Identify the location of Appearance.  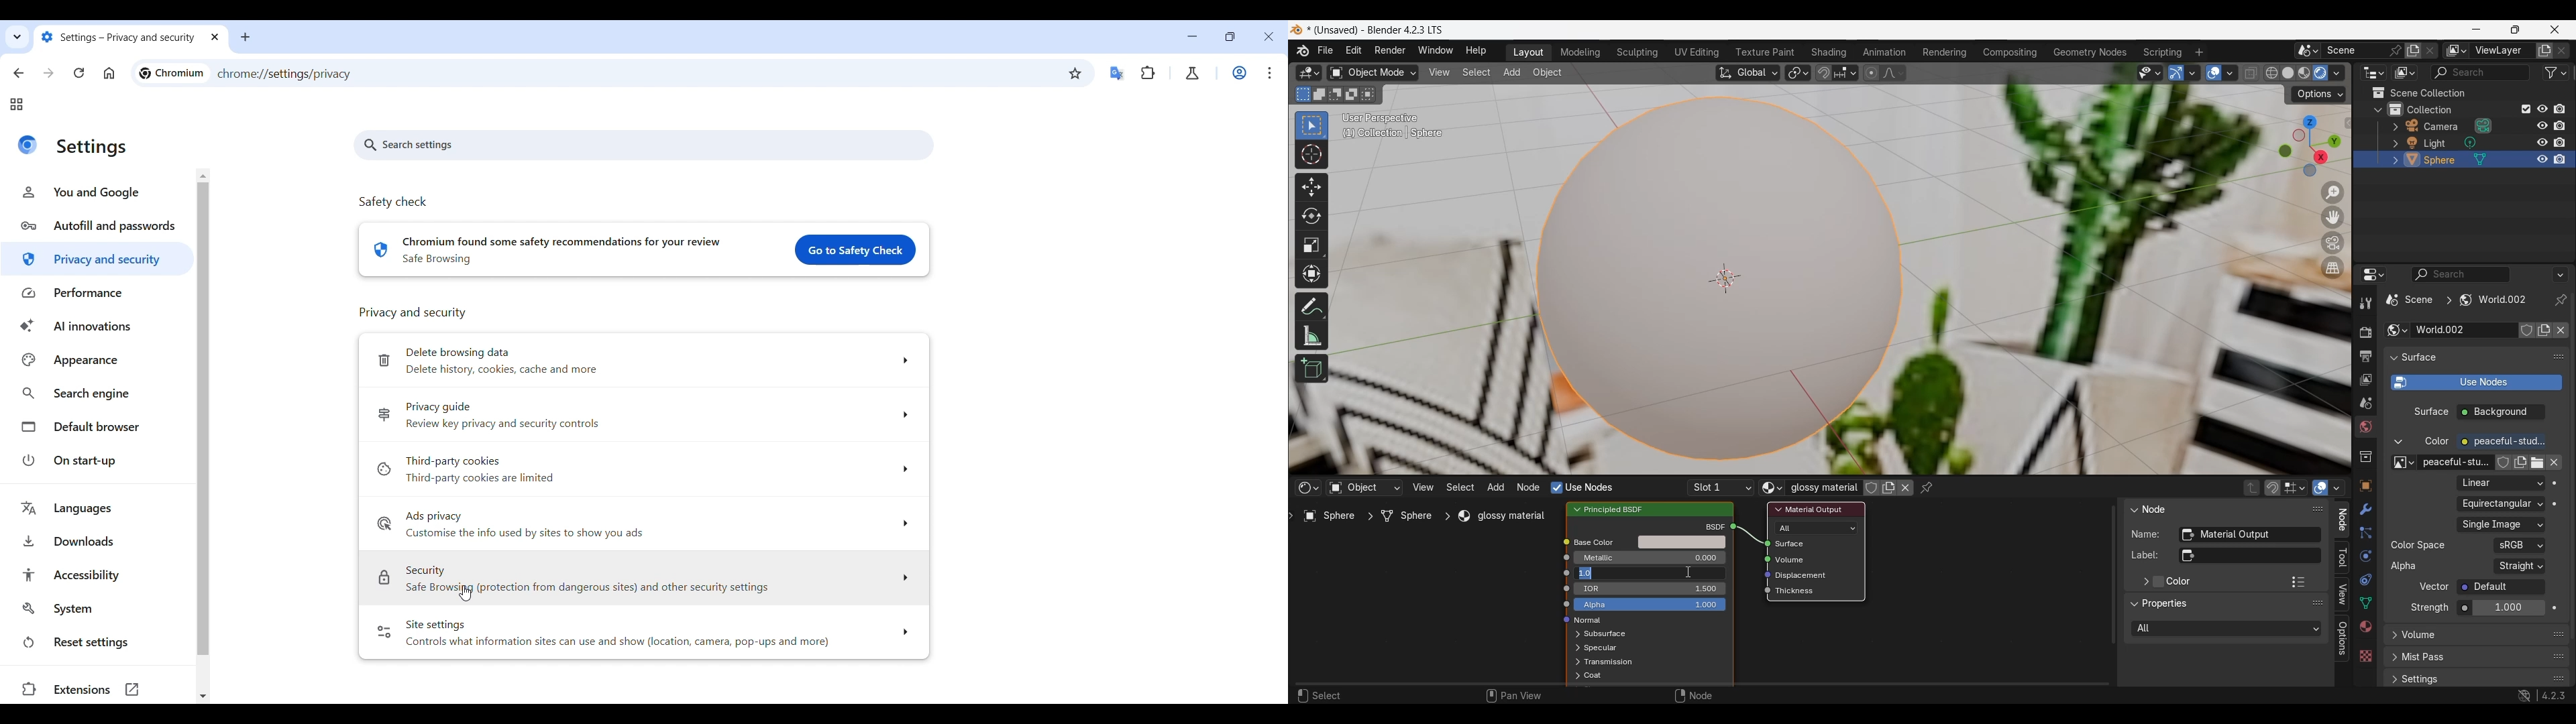
(98, 359).